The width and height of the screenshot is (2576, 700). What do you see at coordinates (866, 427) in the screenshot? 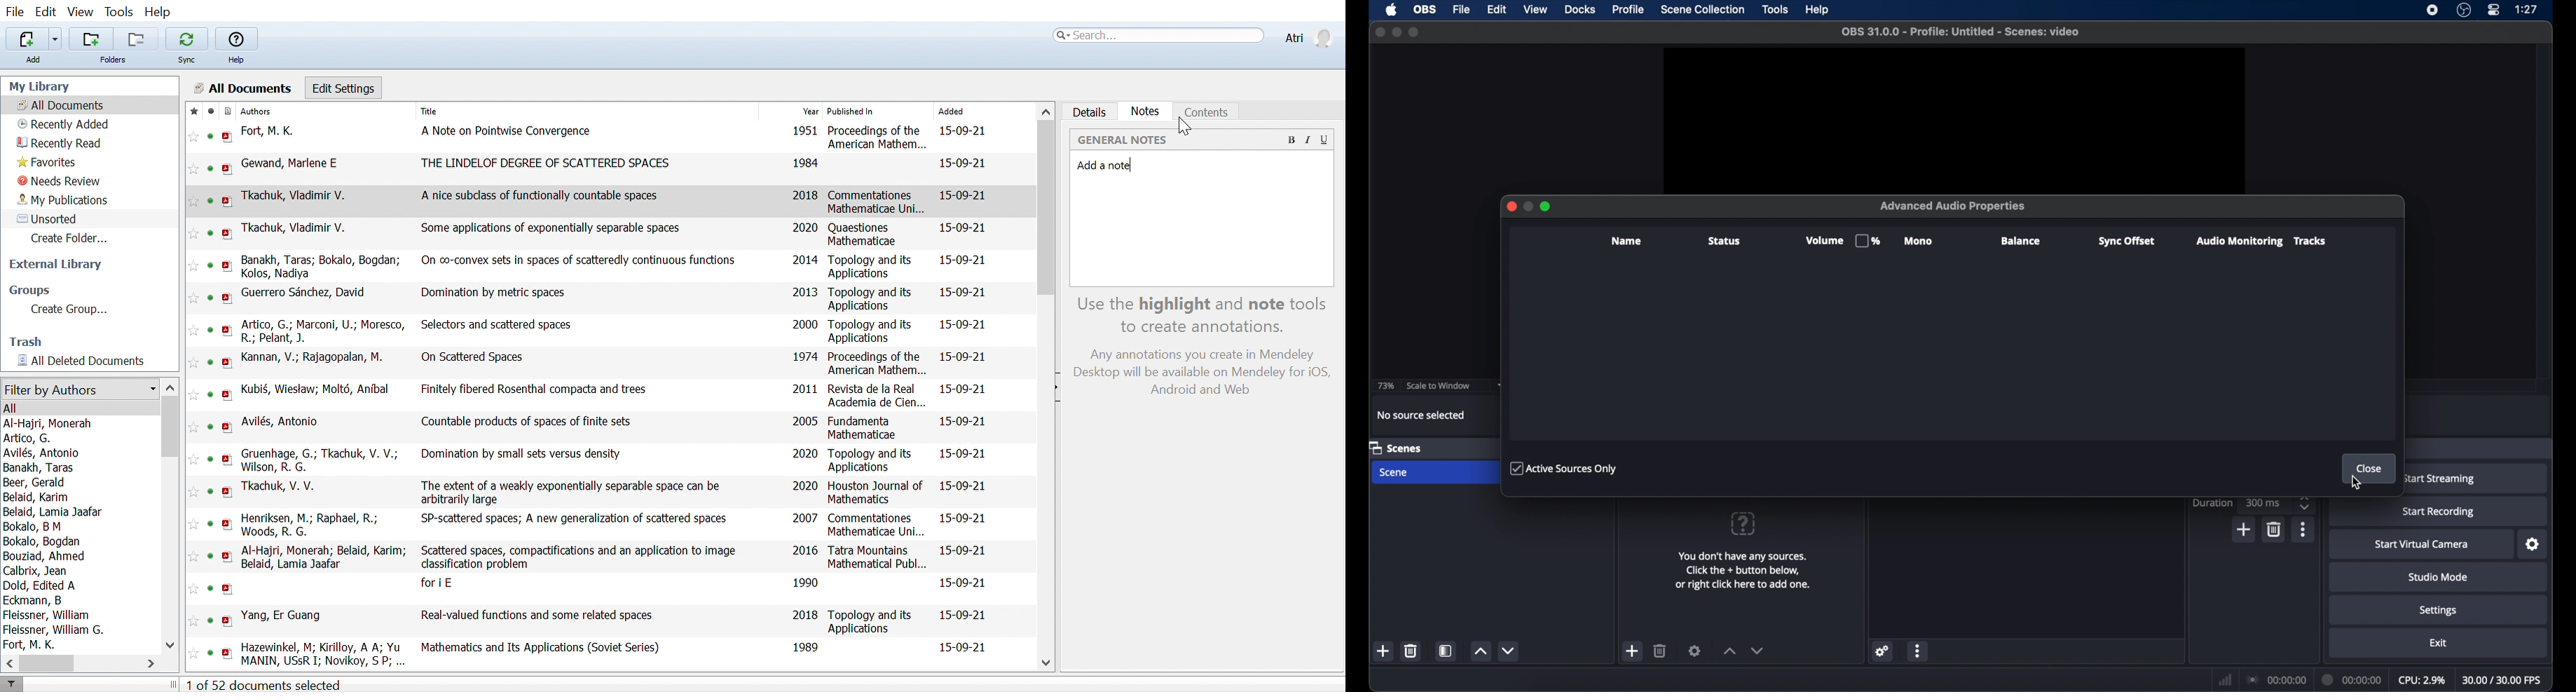
I see `Fundamenta Mathematicae` at bounding box center [866, 427].